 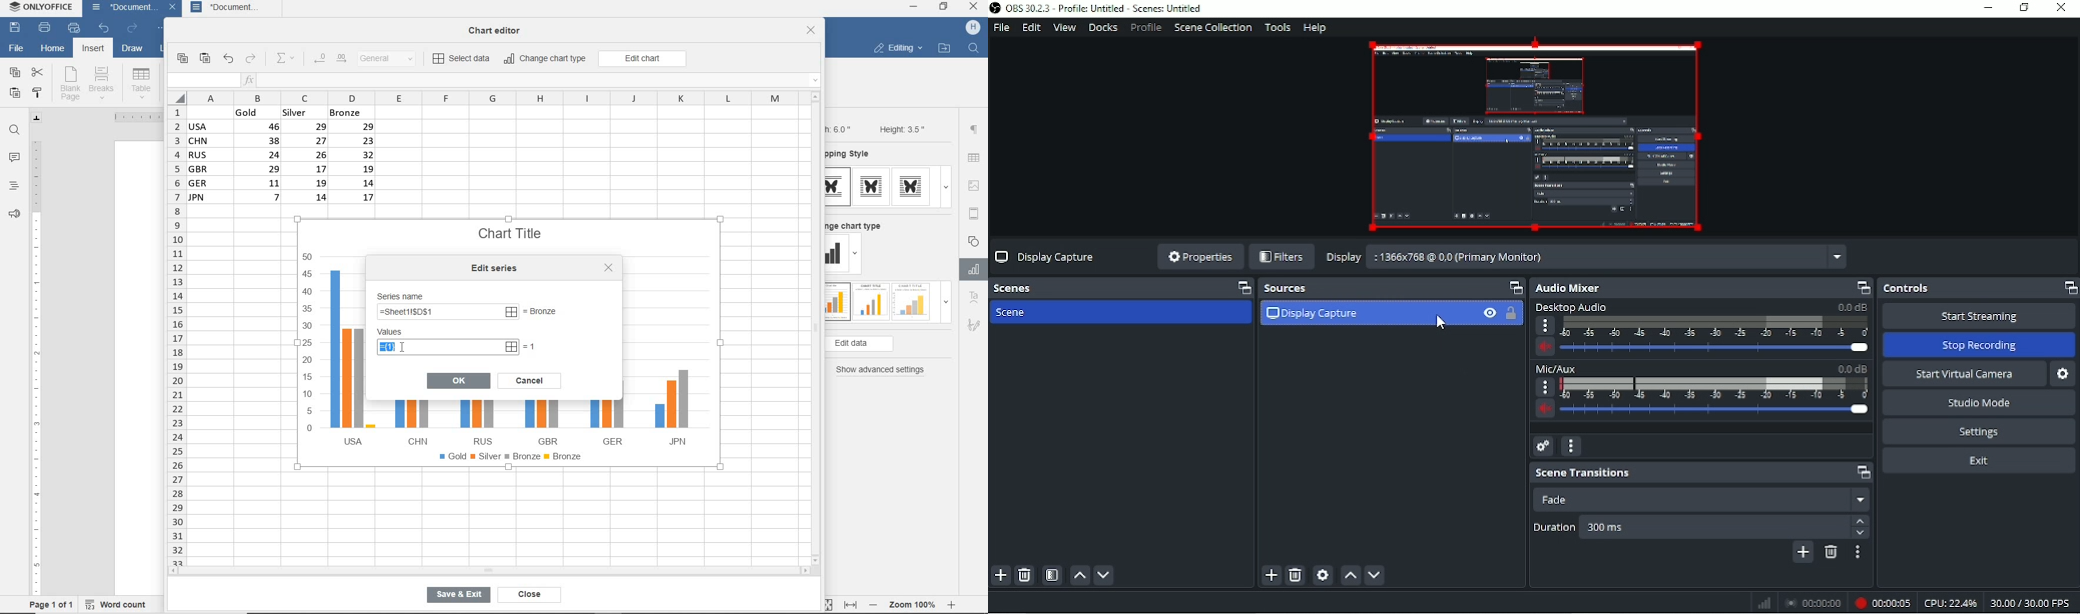 What do you see at coordinates (912, 301) in the screenshot?
I see `type 3` at bounding box center [912, 301].